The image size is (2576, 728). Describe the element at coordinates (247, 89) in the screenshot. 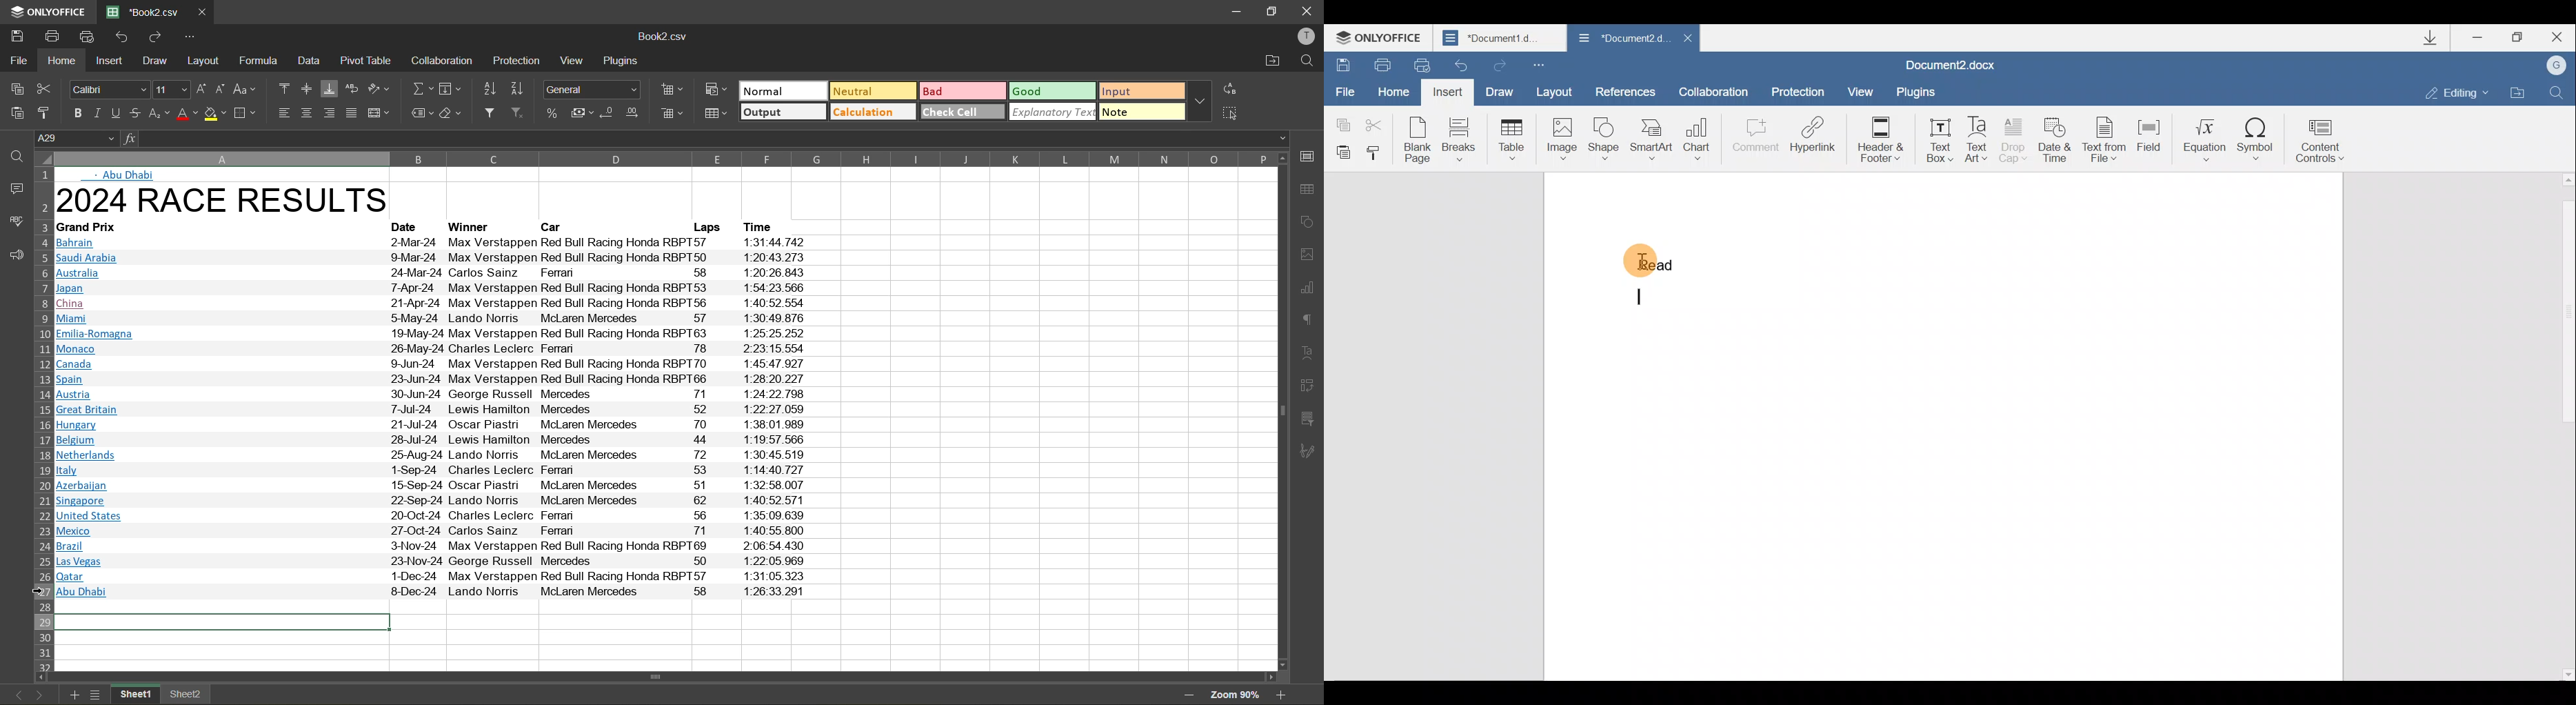

I see `change case` at that location.